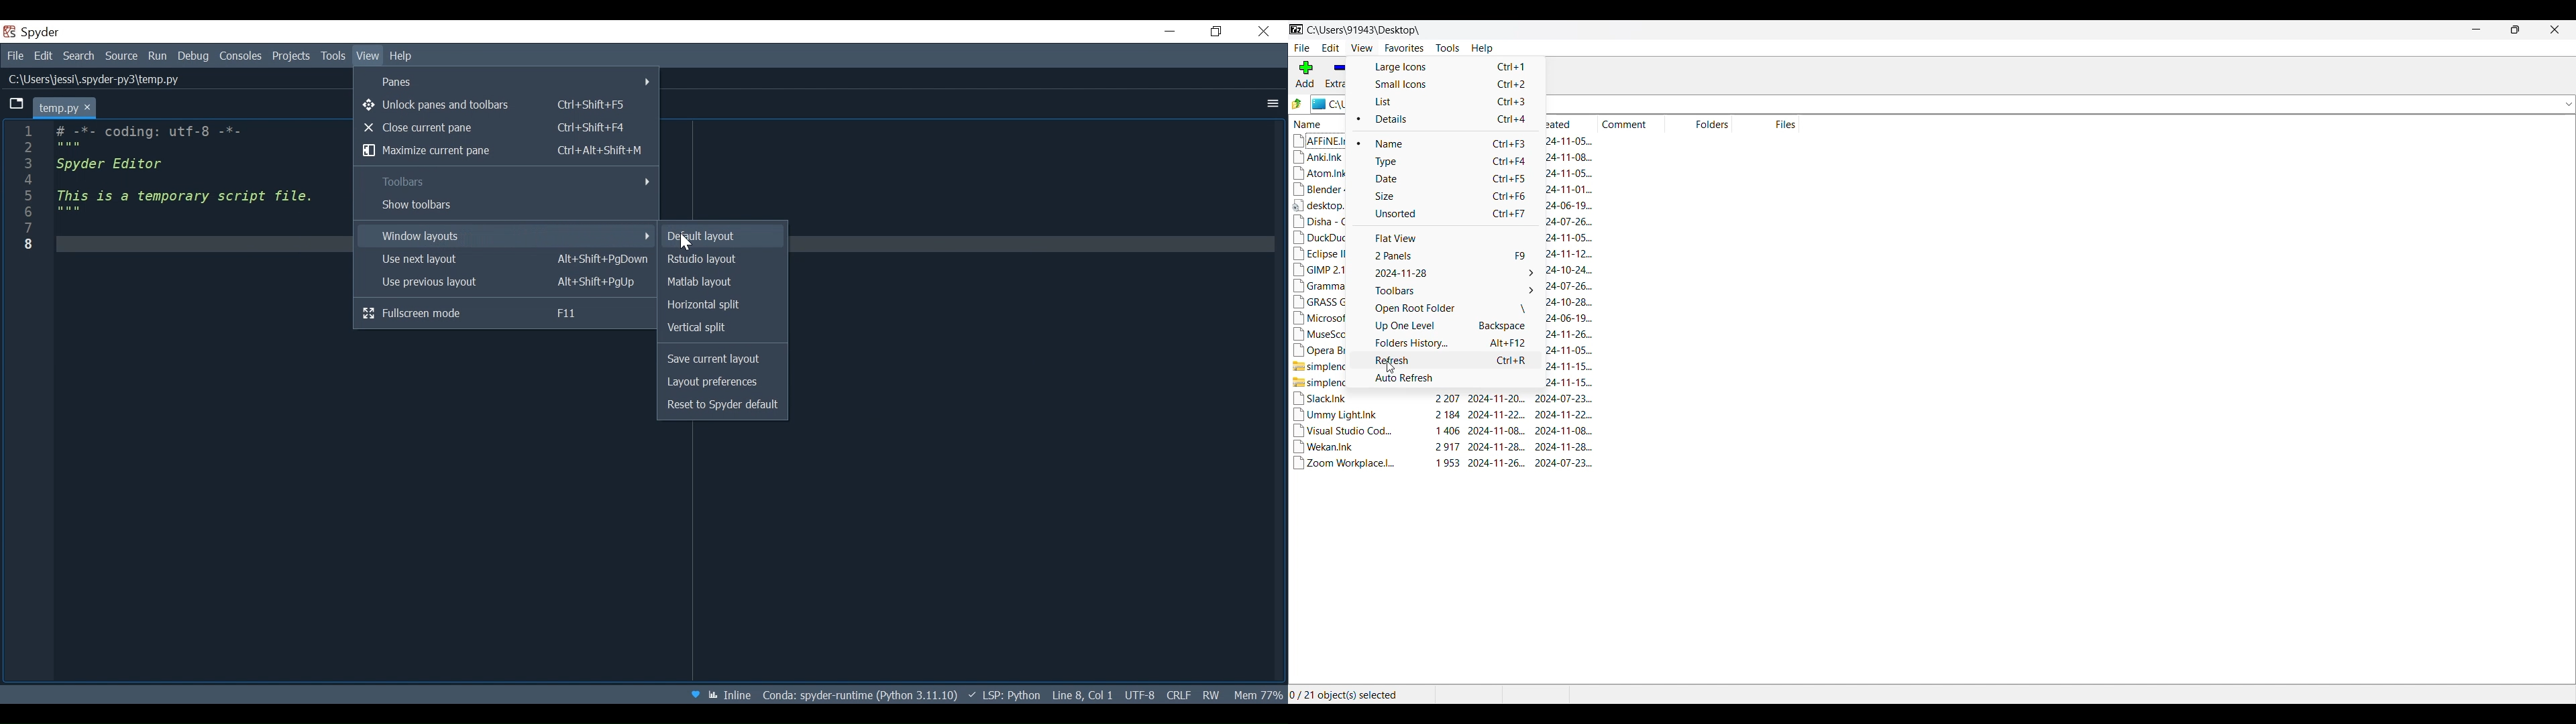  Describe the element at coordinates (1444, 179) in the screenshot. I see `Date` at that location.